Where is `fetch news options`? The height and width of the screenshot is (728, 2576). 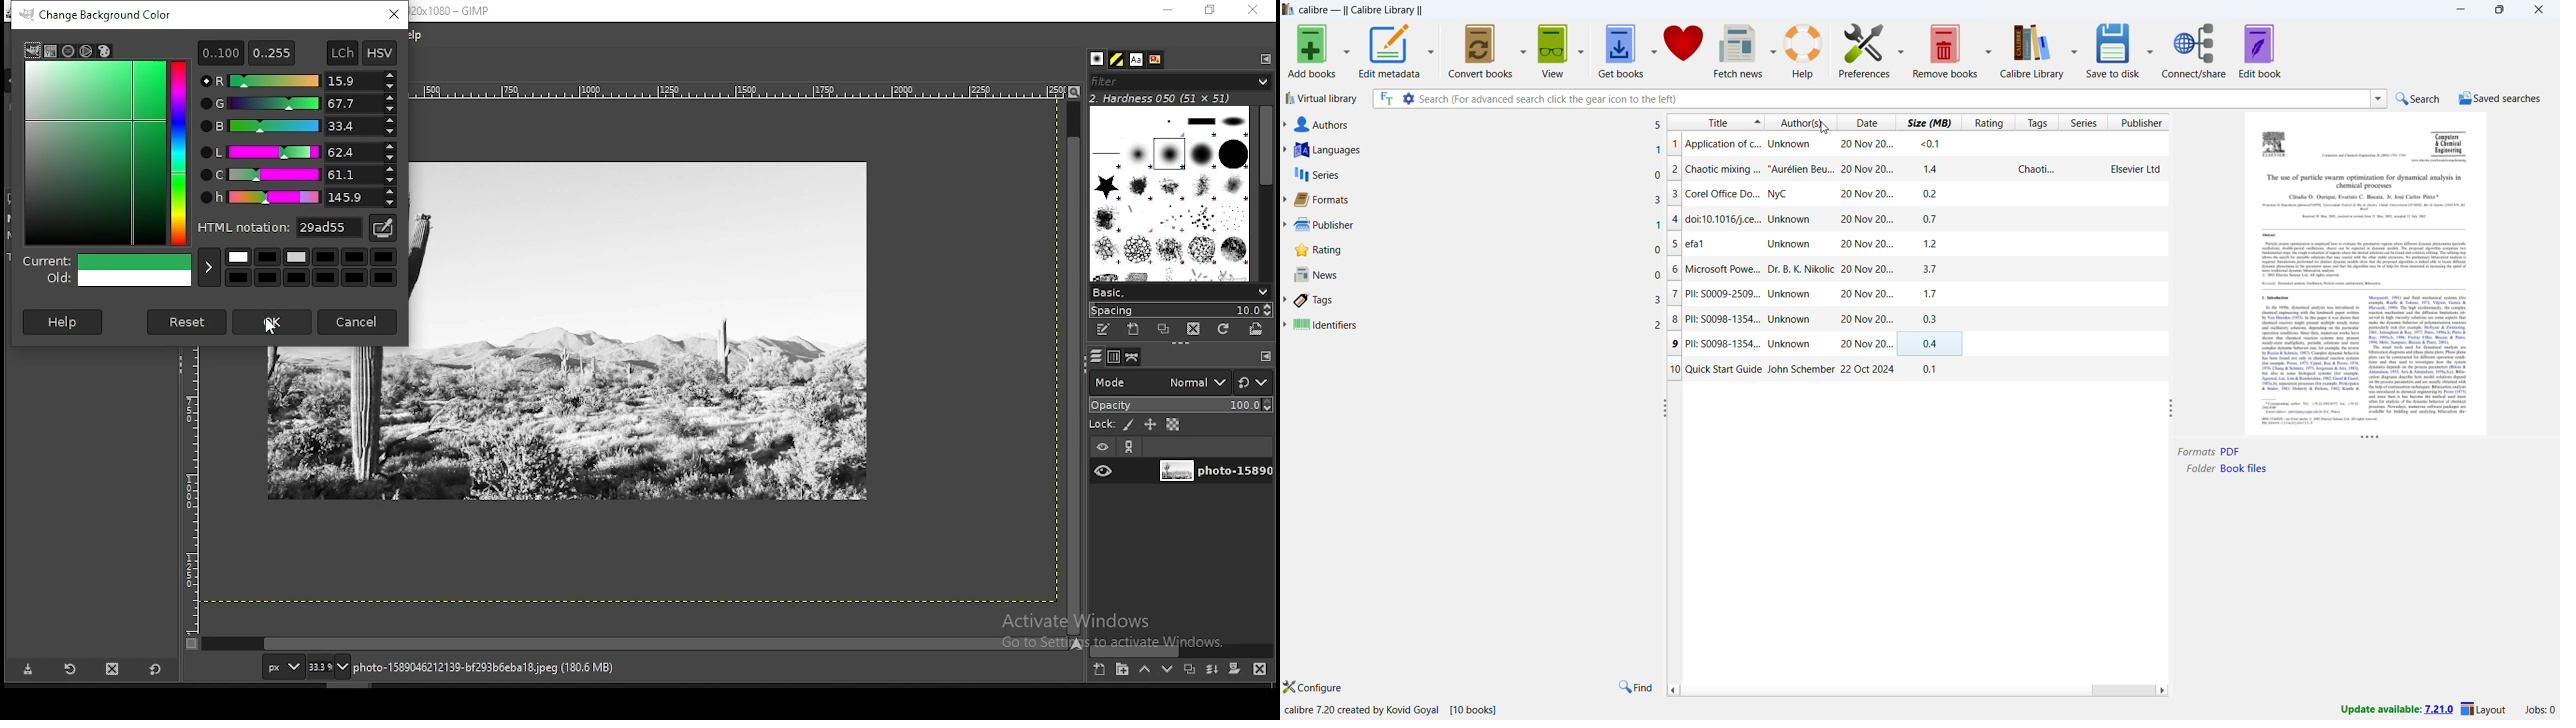
fetch news options is located at coordinates (1773, 49).